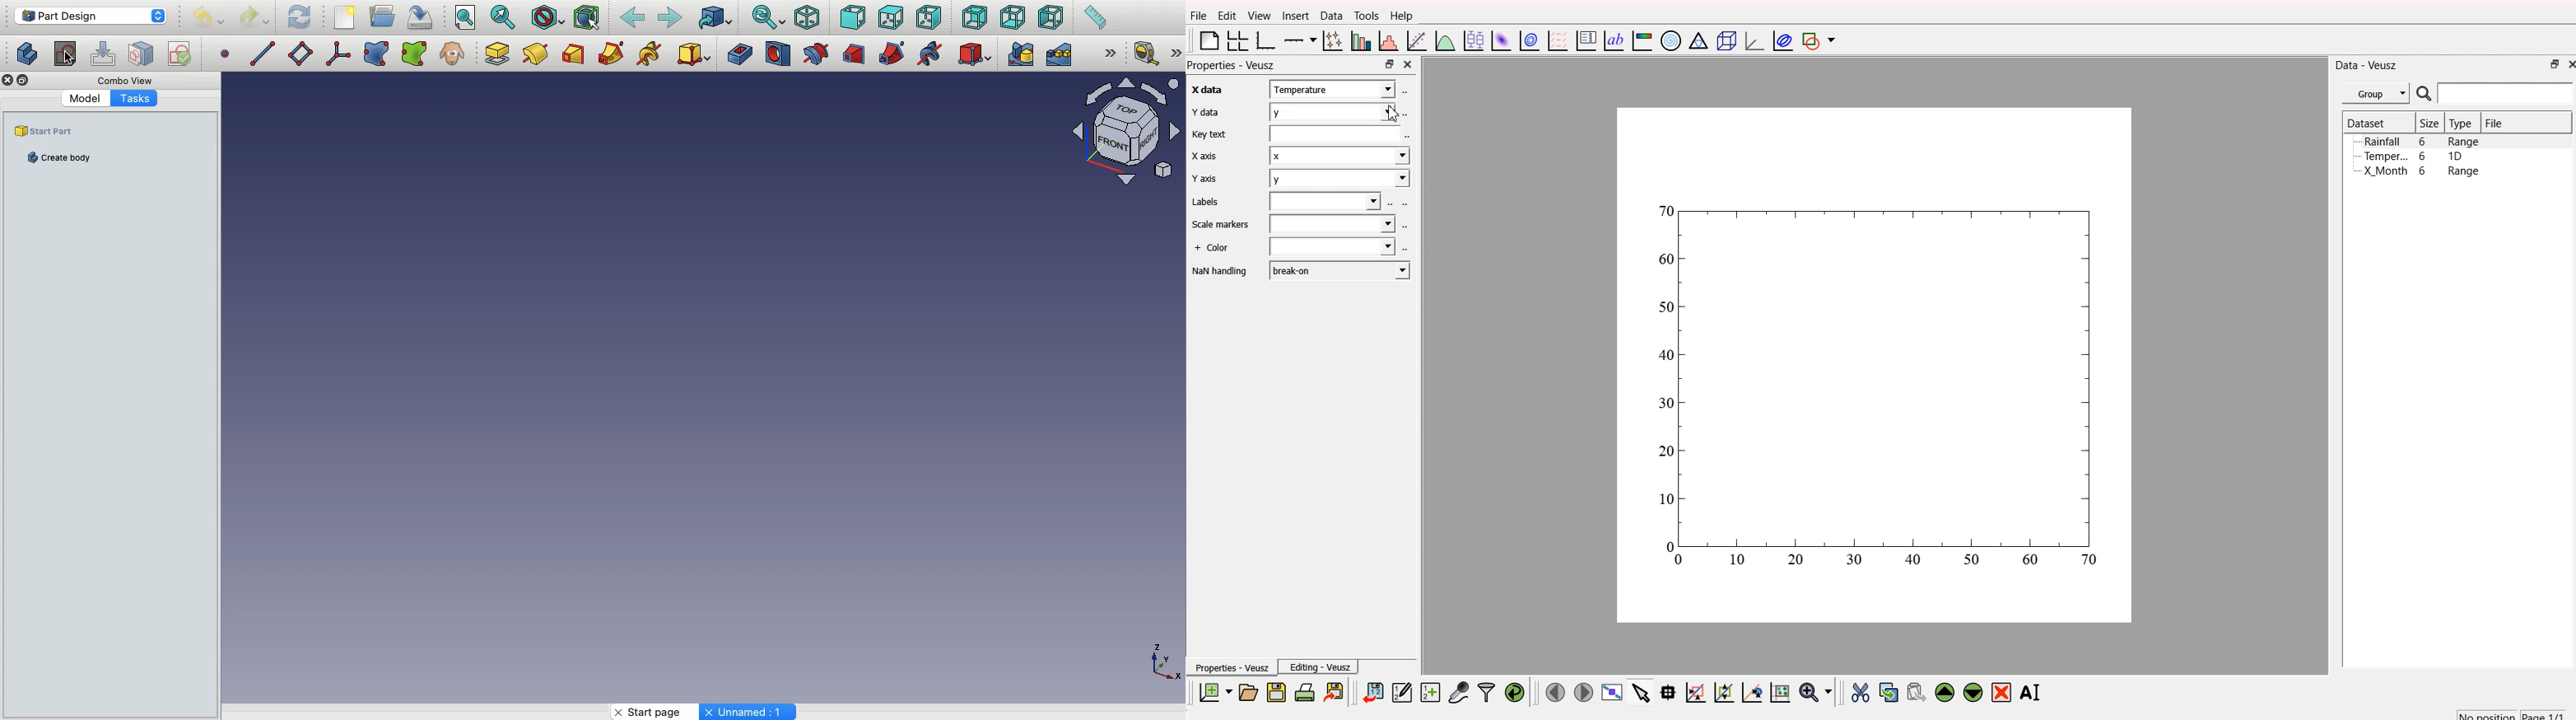 The width and height of the screenshot is (2576, 728). What do you see at coordinates (2496, 123) in the screenshot?
I see `File` at bounding box center [2496, 123].